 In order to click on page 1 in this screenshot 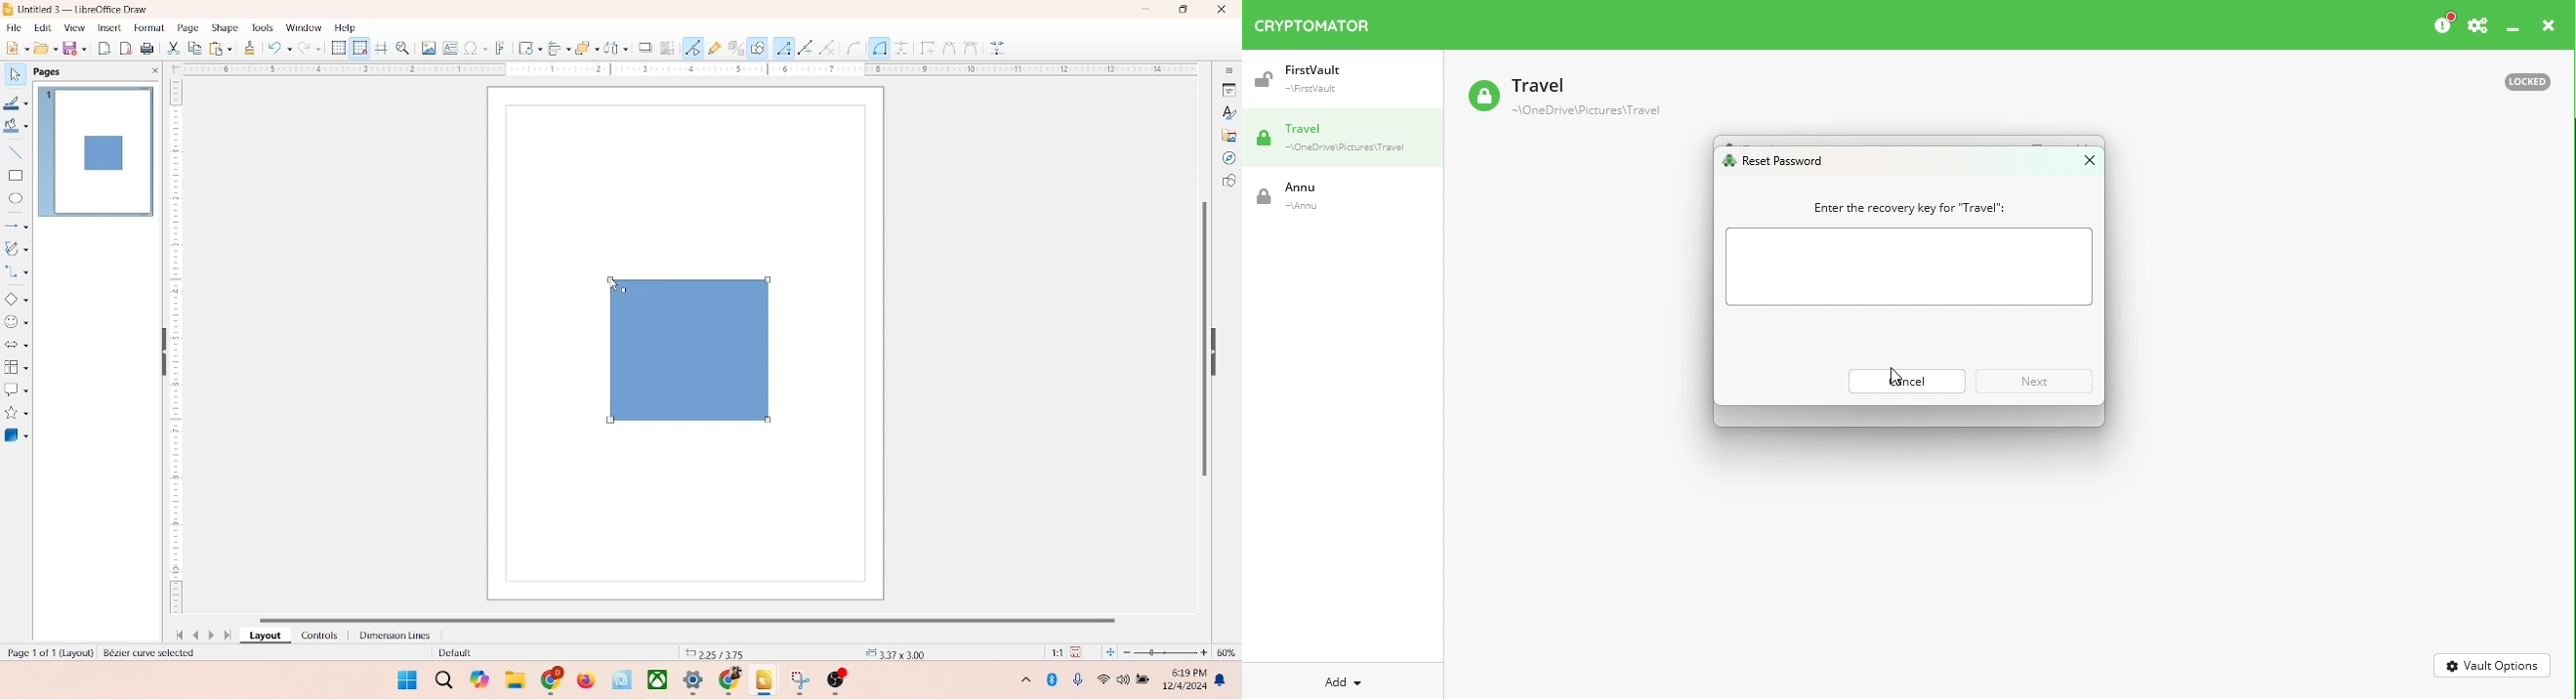, I will do `click(96, 150)`.